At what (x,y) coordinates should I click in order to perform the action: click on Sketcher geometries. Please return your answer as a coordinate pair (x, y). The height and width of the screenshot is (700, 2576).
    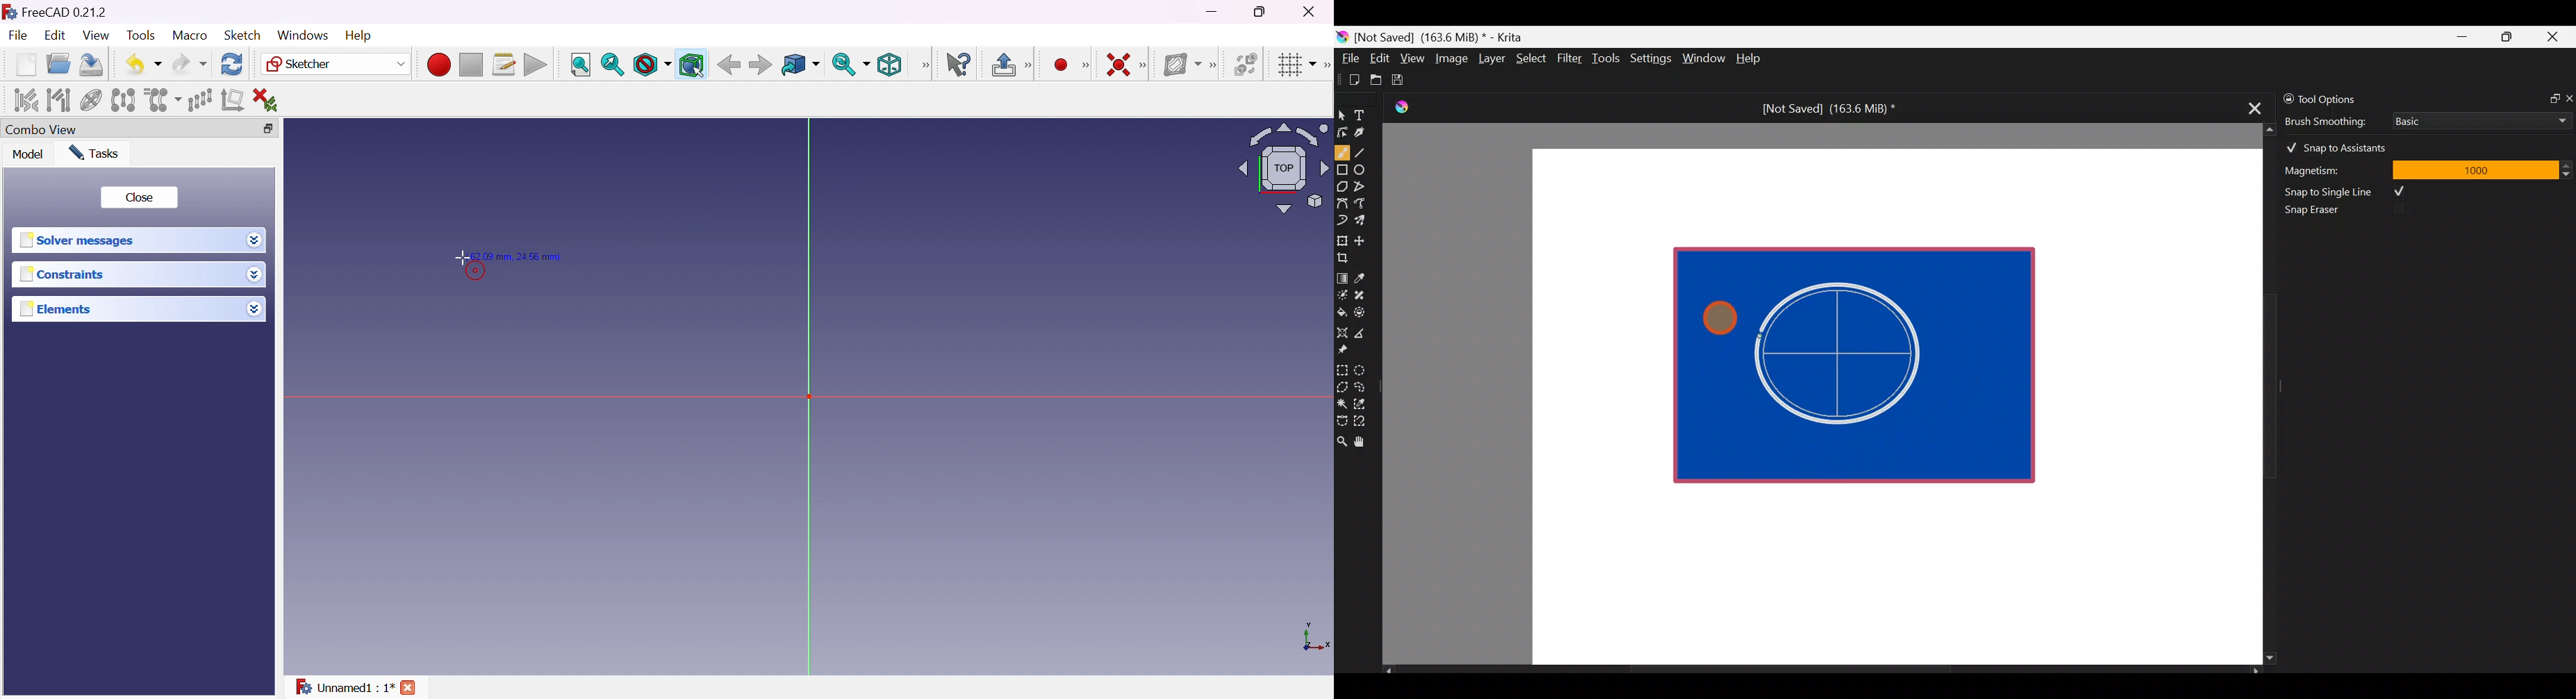
    Looking at the image, I should click on (1085, 66).